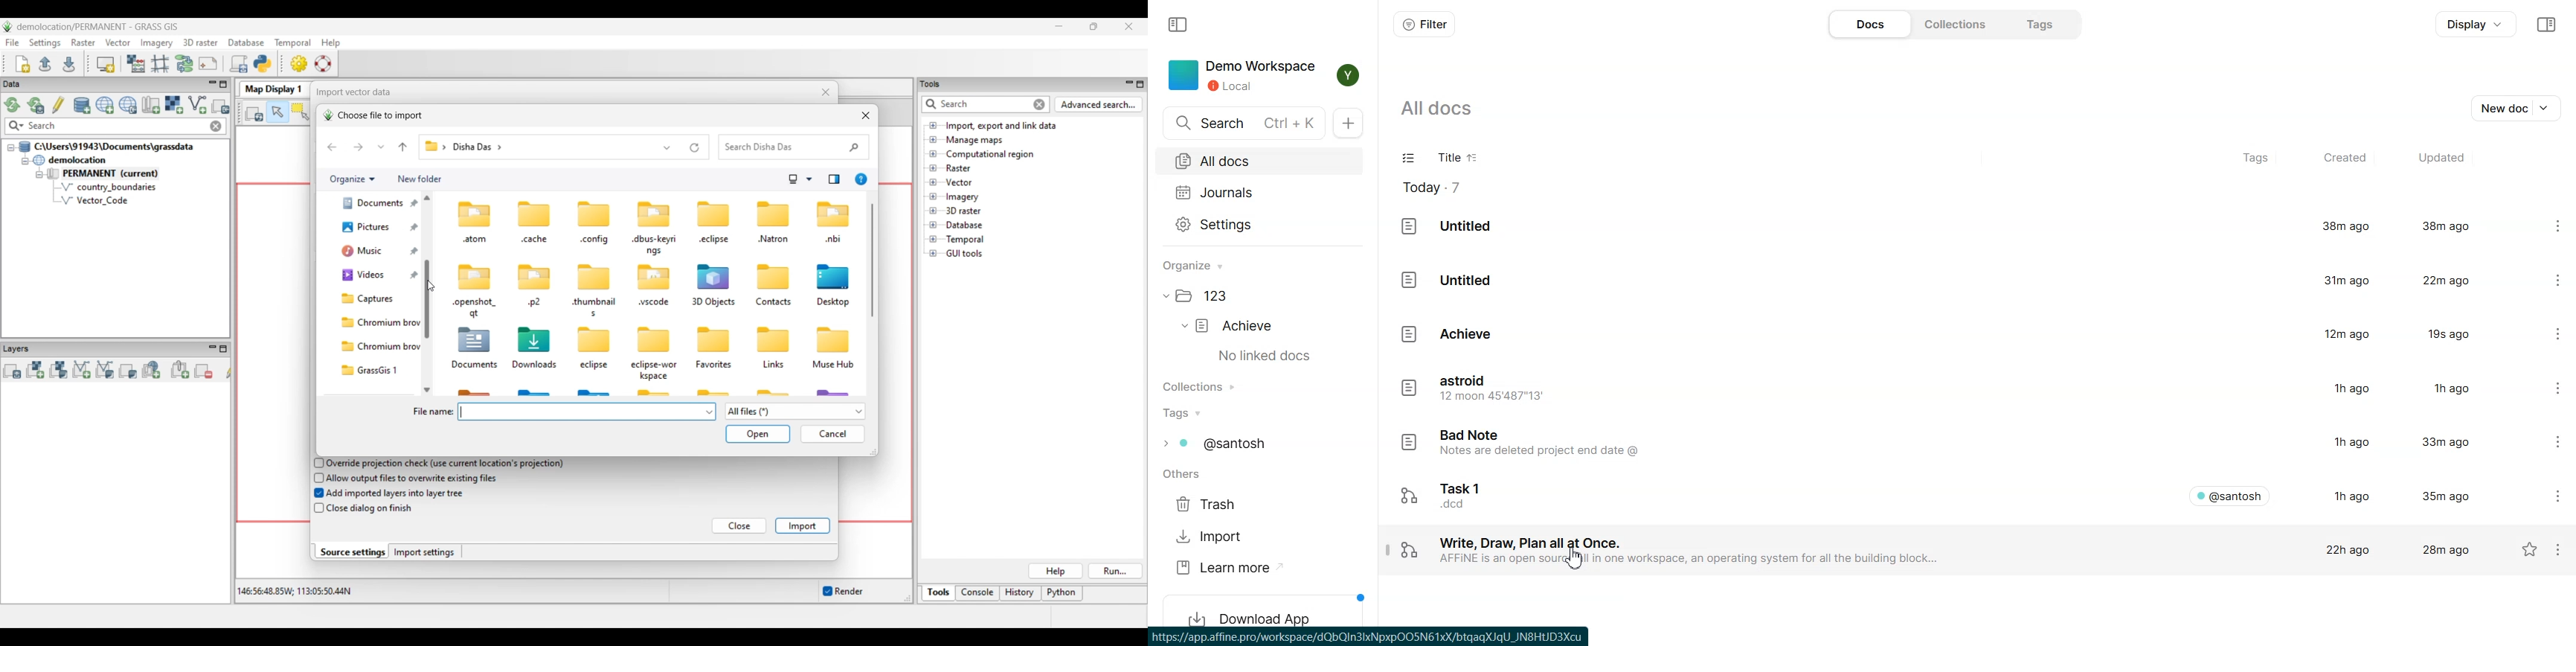  Describe the element at coordinates (2258, 159) in the screenshot. I see `Tags` at that location.